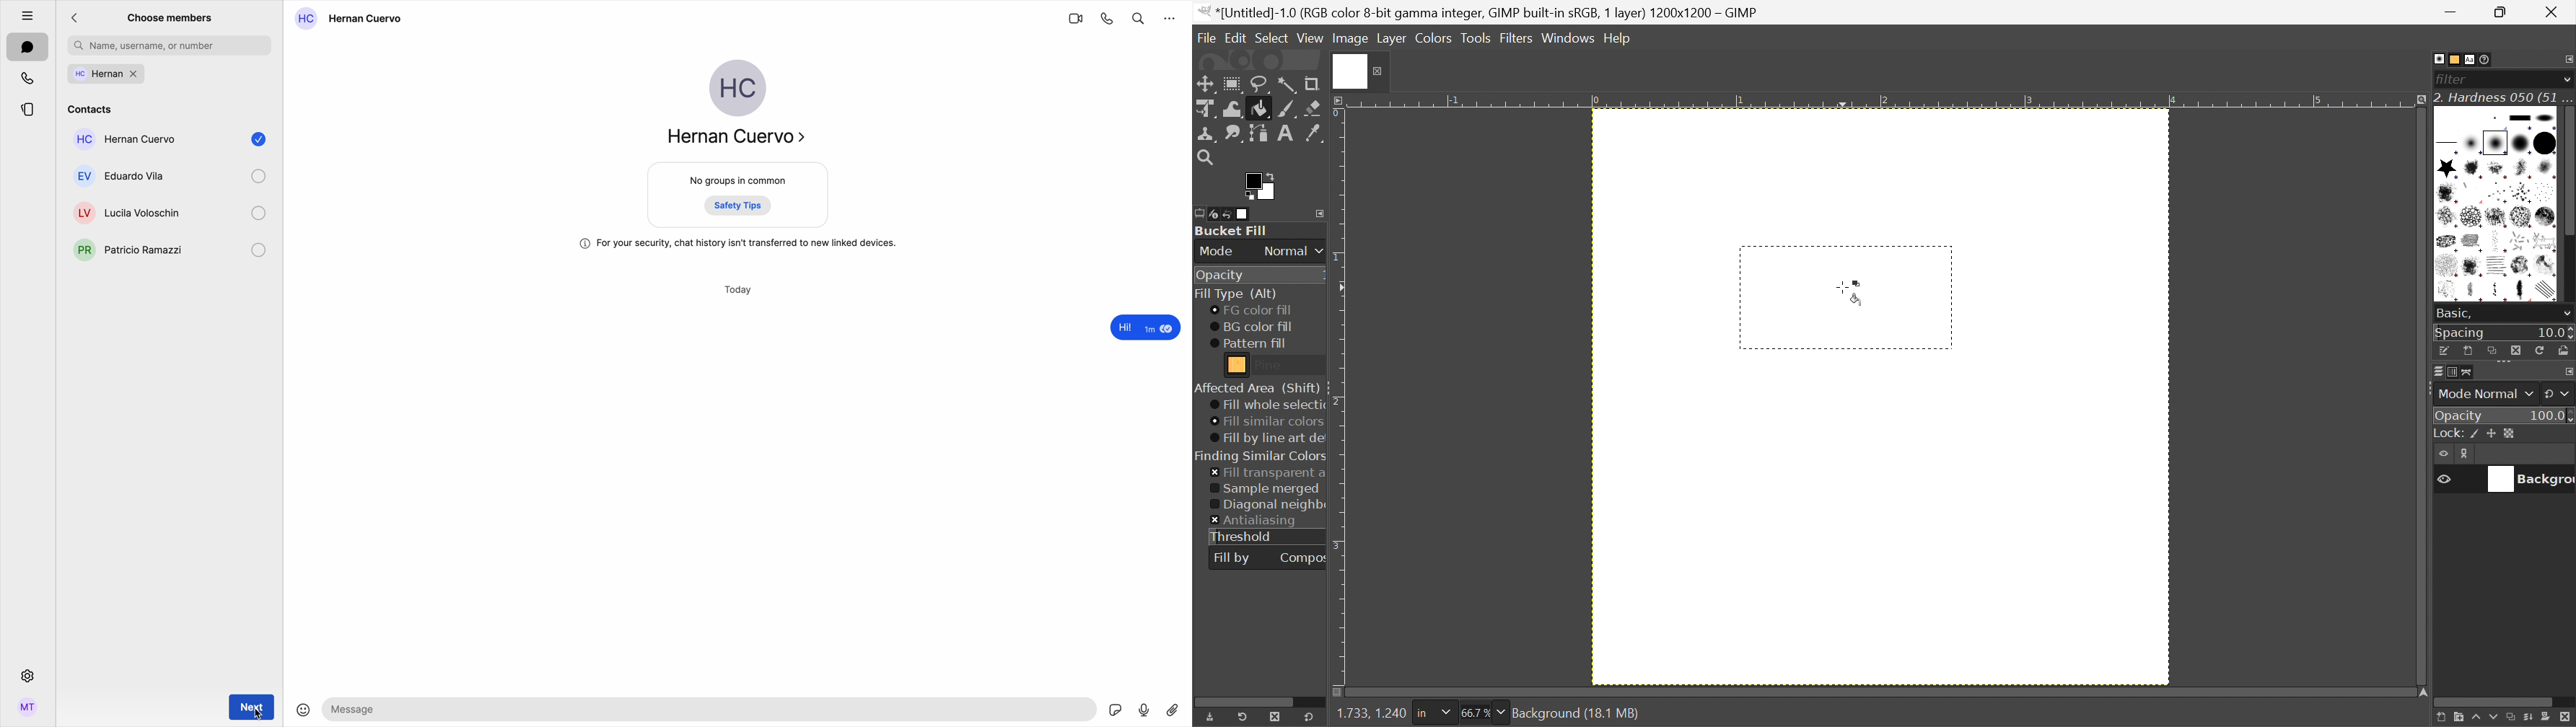 Image resolution: width=2576 pixels, height=728 pixels. Describe the element at coordinates (29, 78) in the screenshot. I see `calls` at that location.